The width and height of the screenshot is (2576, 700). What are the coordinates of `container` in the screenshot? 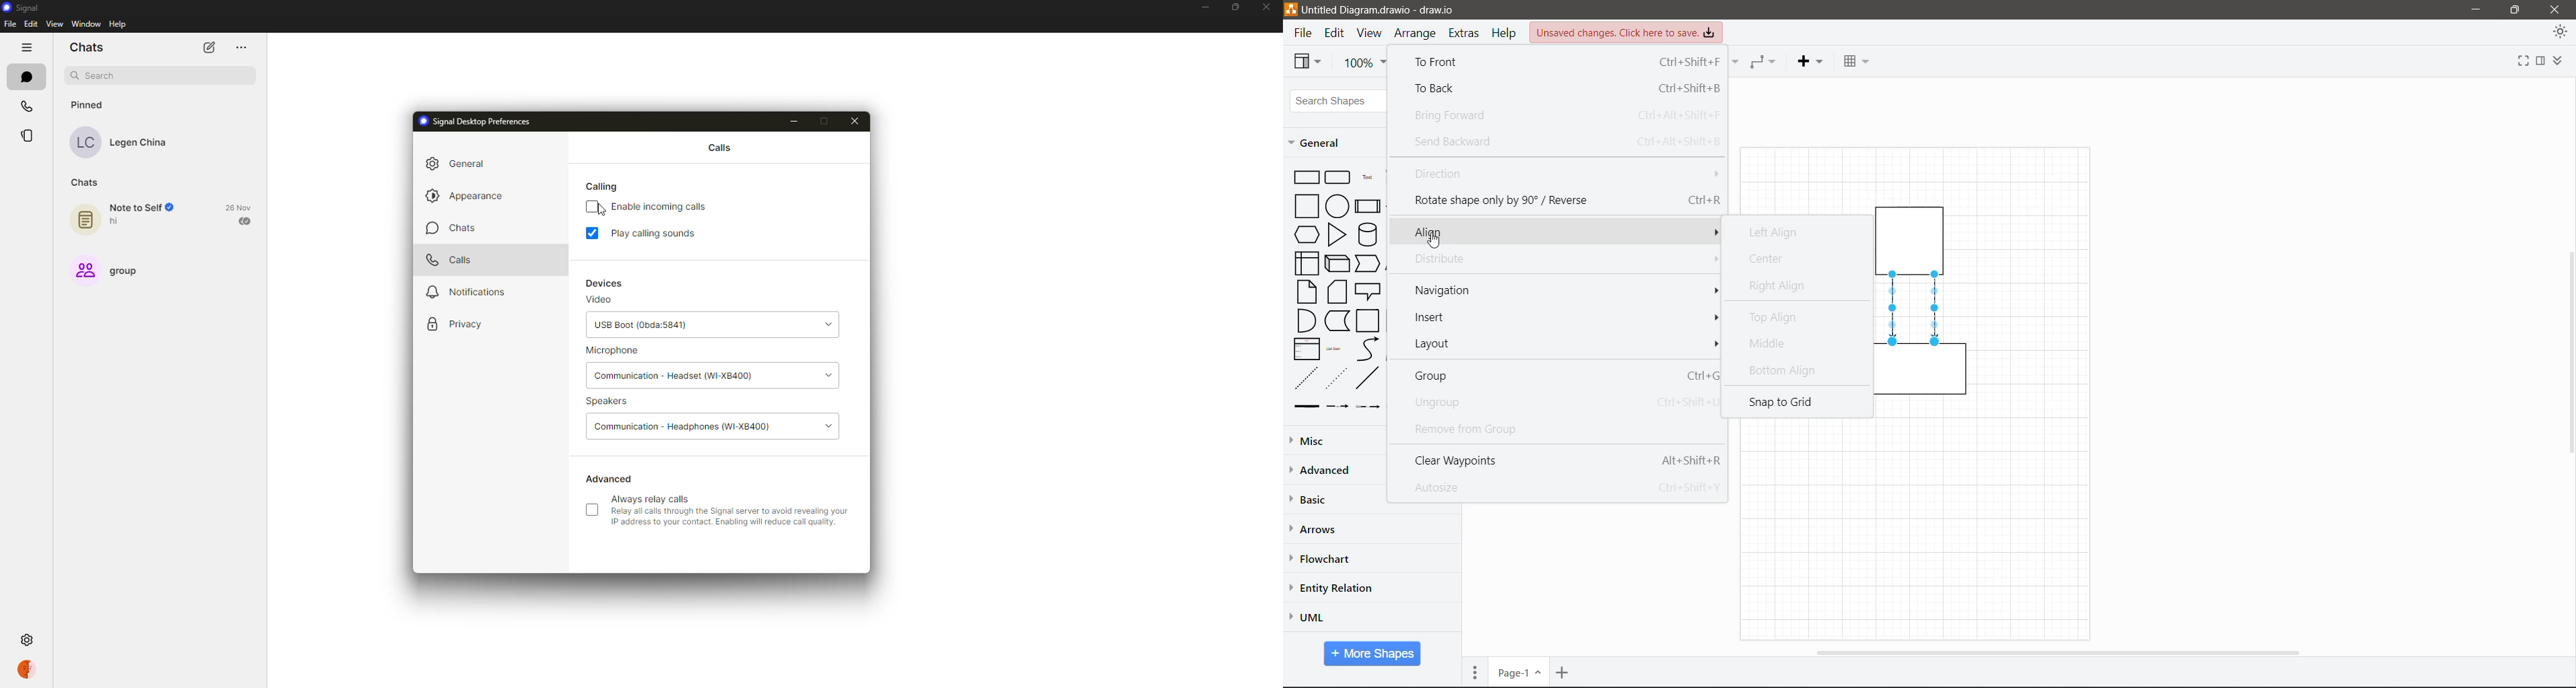 It's located at (1916, 374).